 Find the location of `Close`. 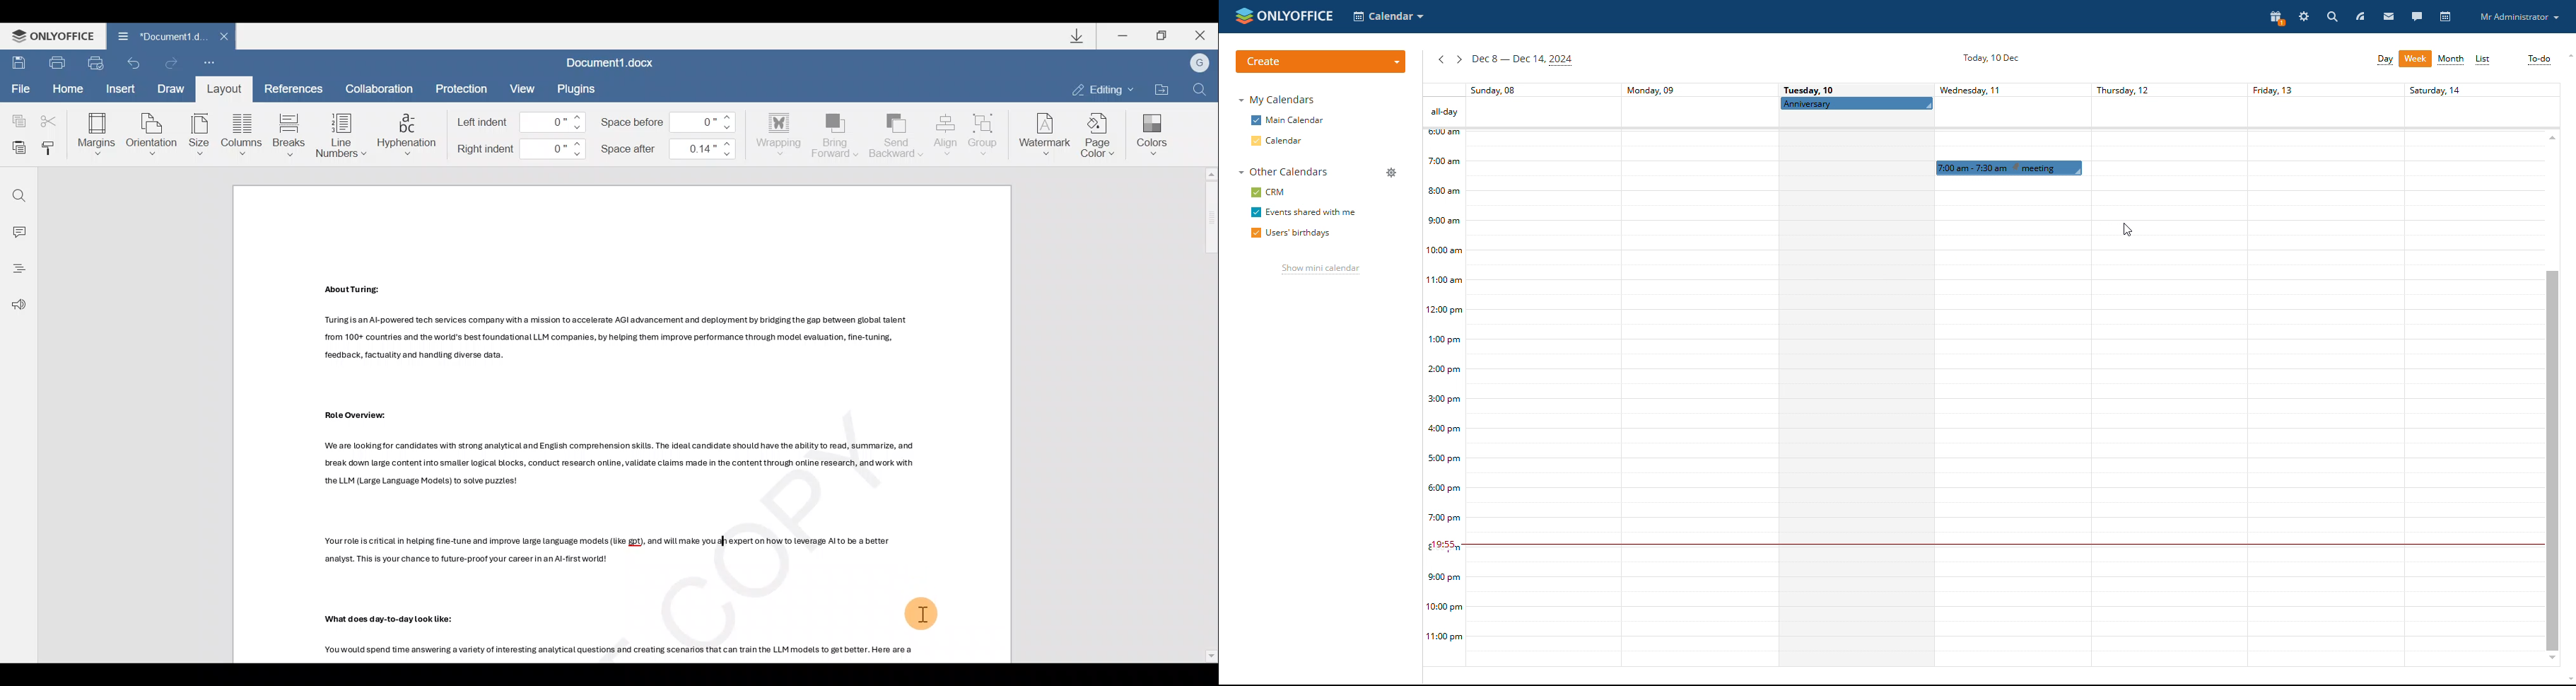

Close is located at coordinates (1199, 36).